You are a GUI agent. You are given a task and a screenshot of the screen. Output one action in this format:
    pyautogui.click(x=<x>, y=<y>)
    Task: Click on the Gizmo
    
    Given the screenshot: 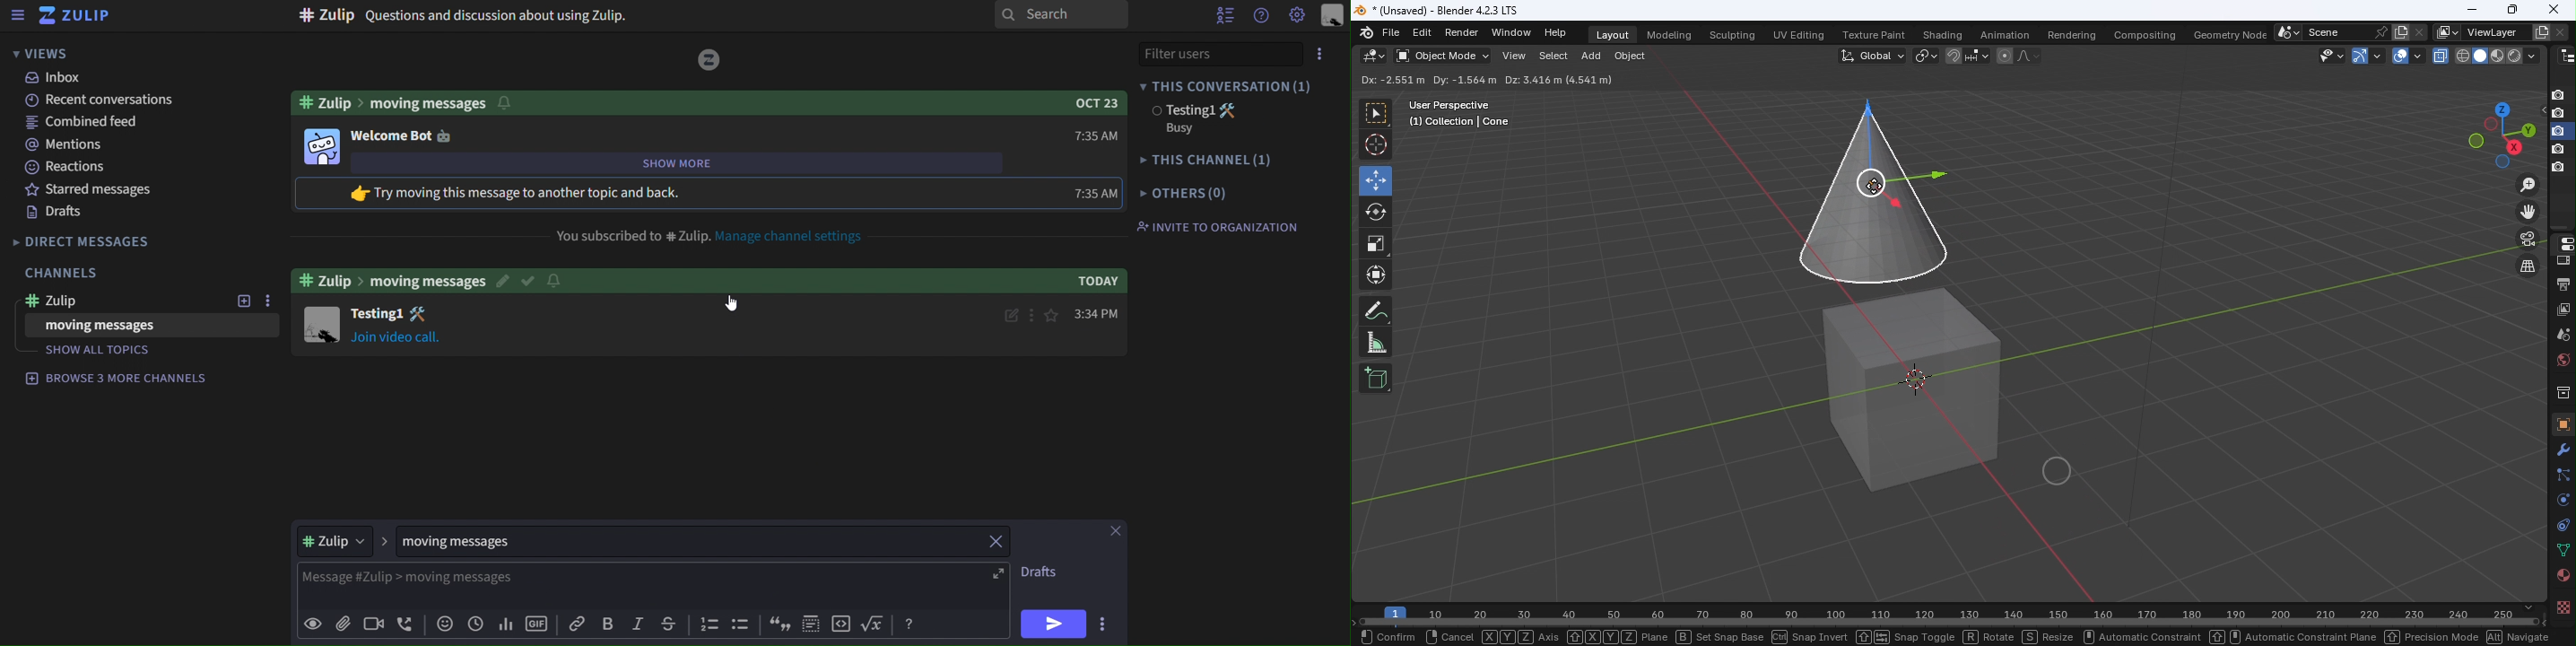 What is the action you would take?
    pyautogui.click(x=2357, y=55)
    